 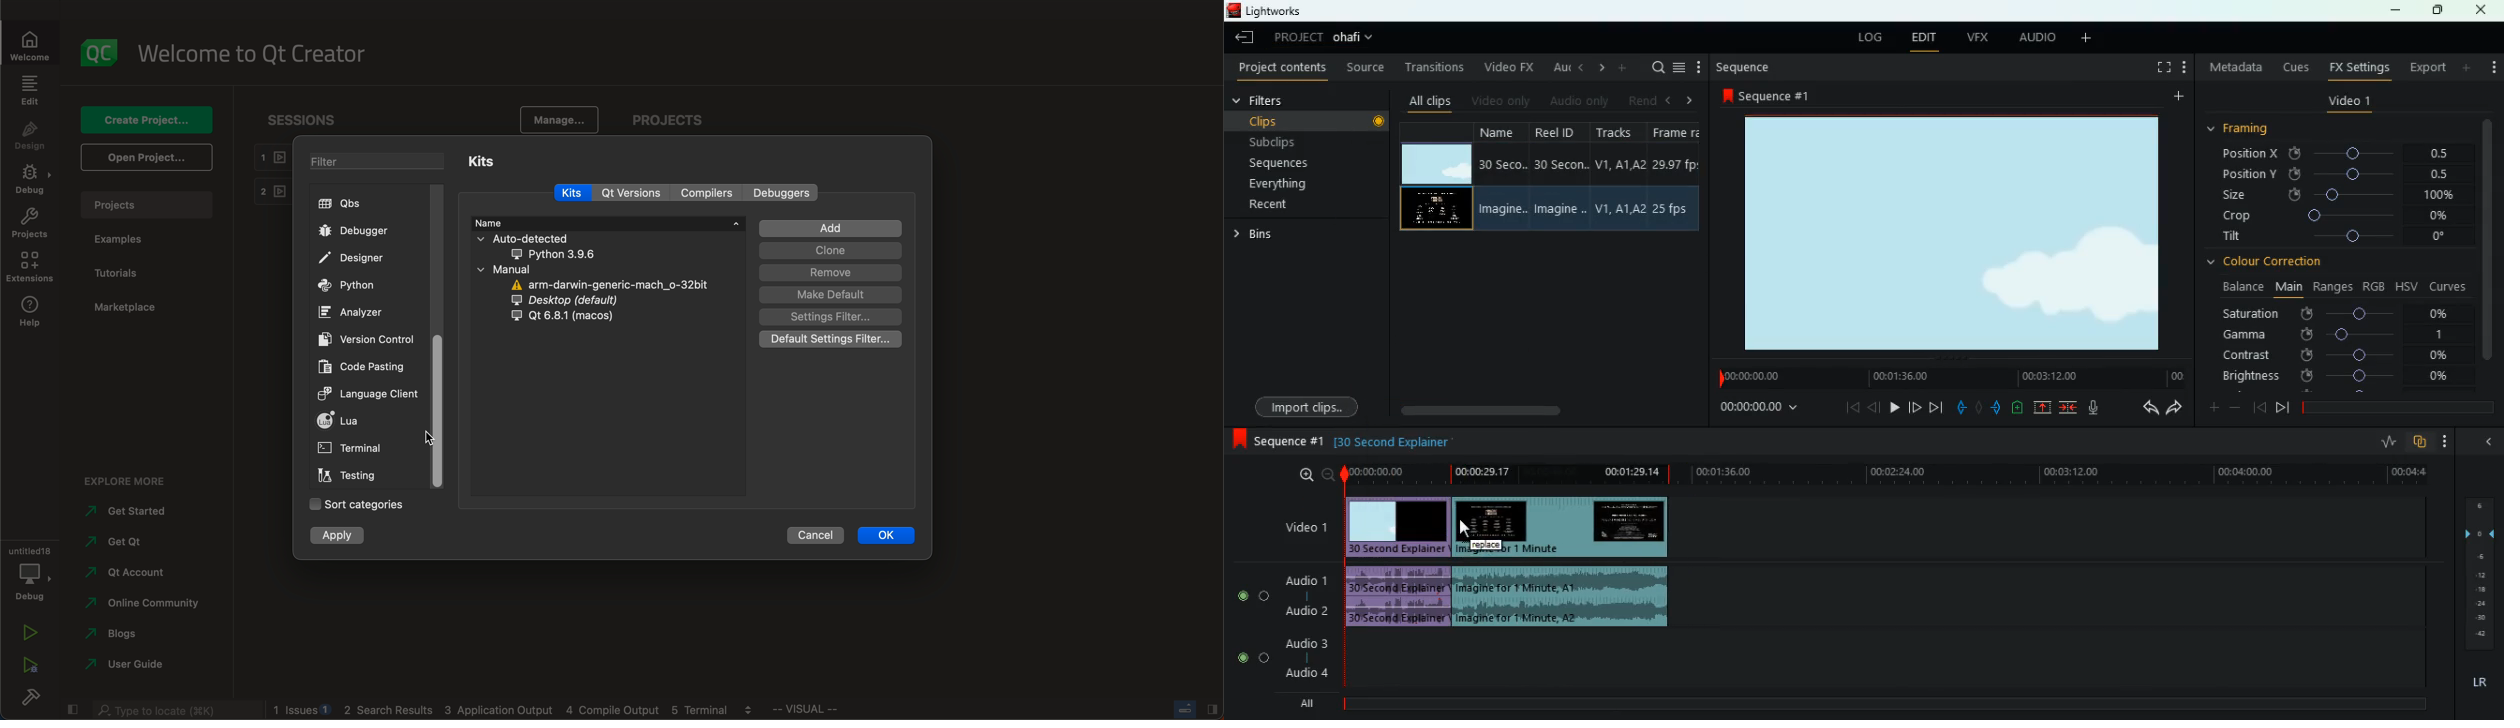 I want to click on cancel, so click(x=814, y=534).